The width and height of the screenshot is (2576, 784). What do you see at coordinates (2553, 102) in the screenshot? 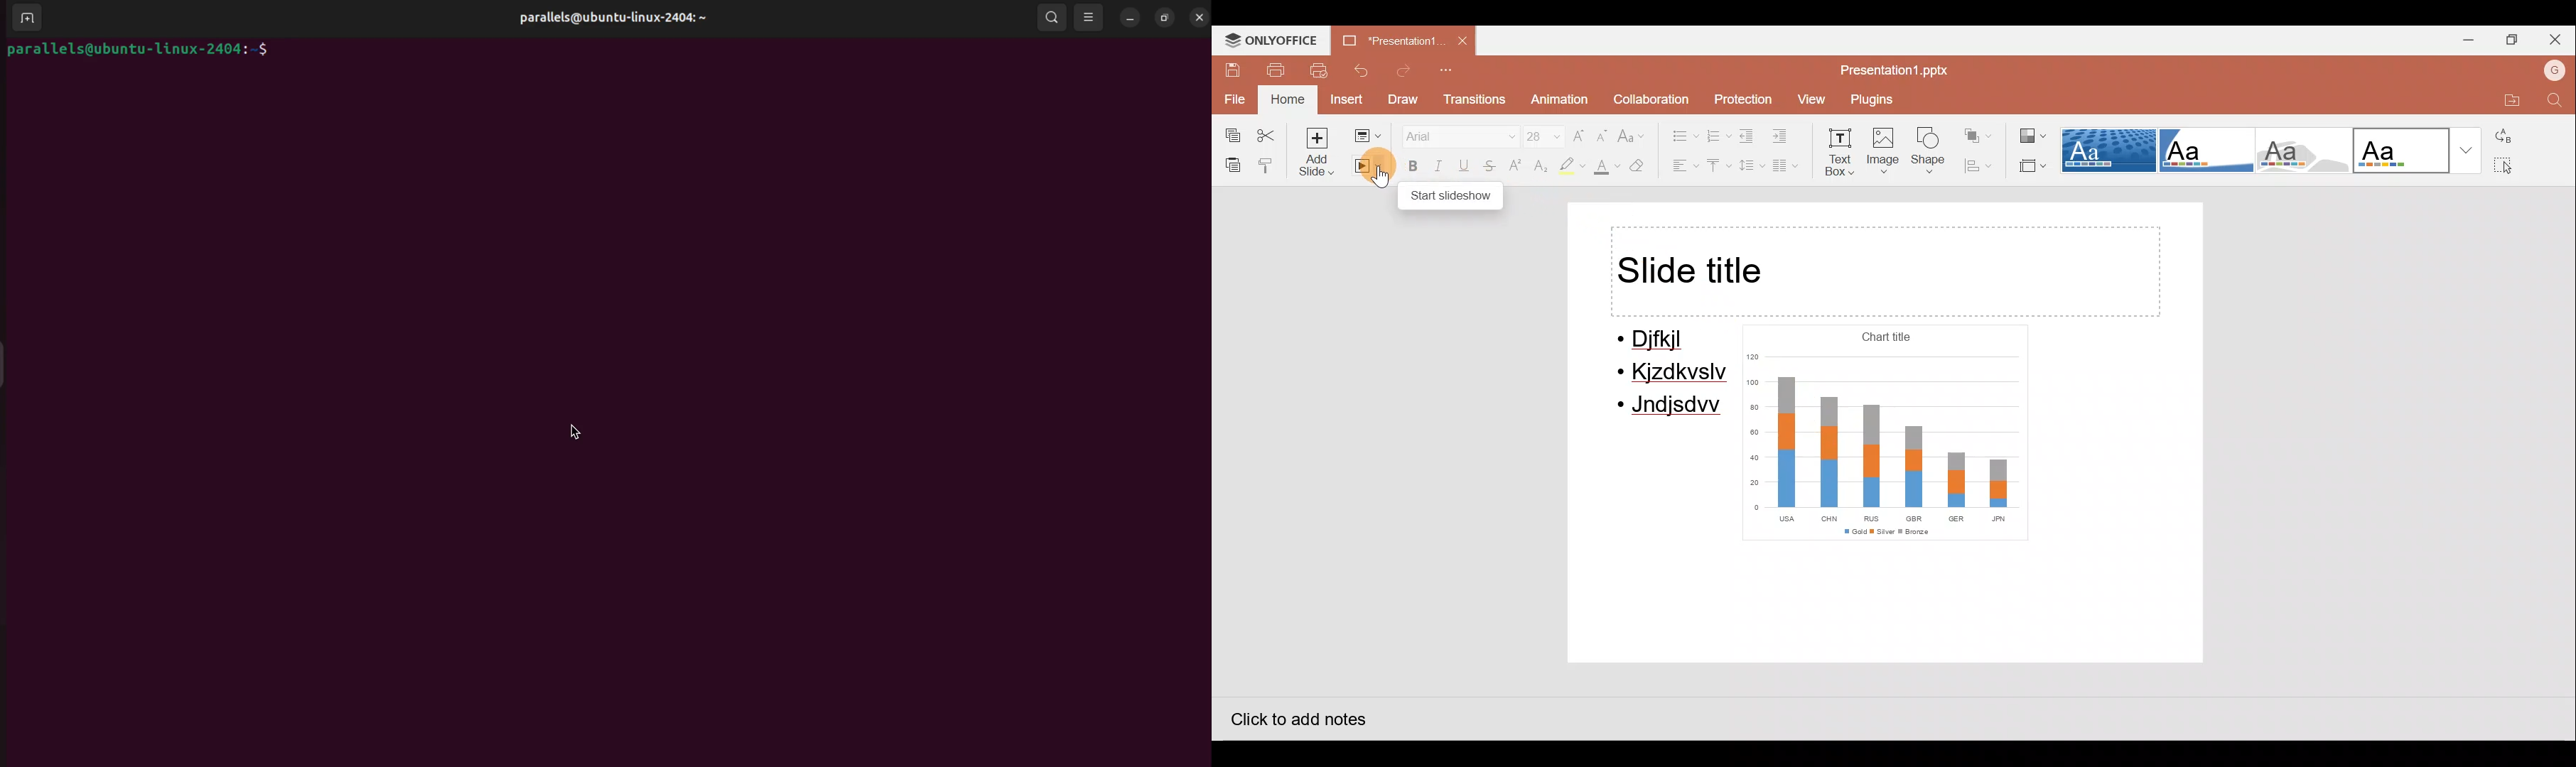
I see `Find` at bounding box center [2553, 102].